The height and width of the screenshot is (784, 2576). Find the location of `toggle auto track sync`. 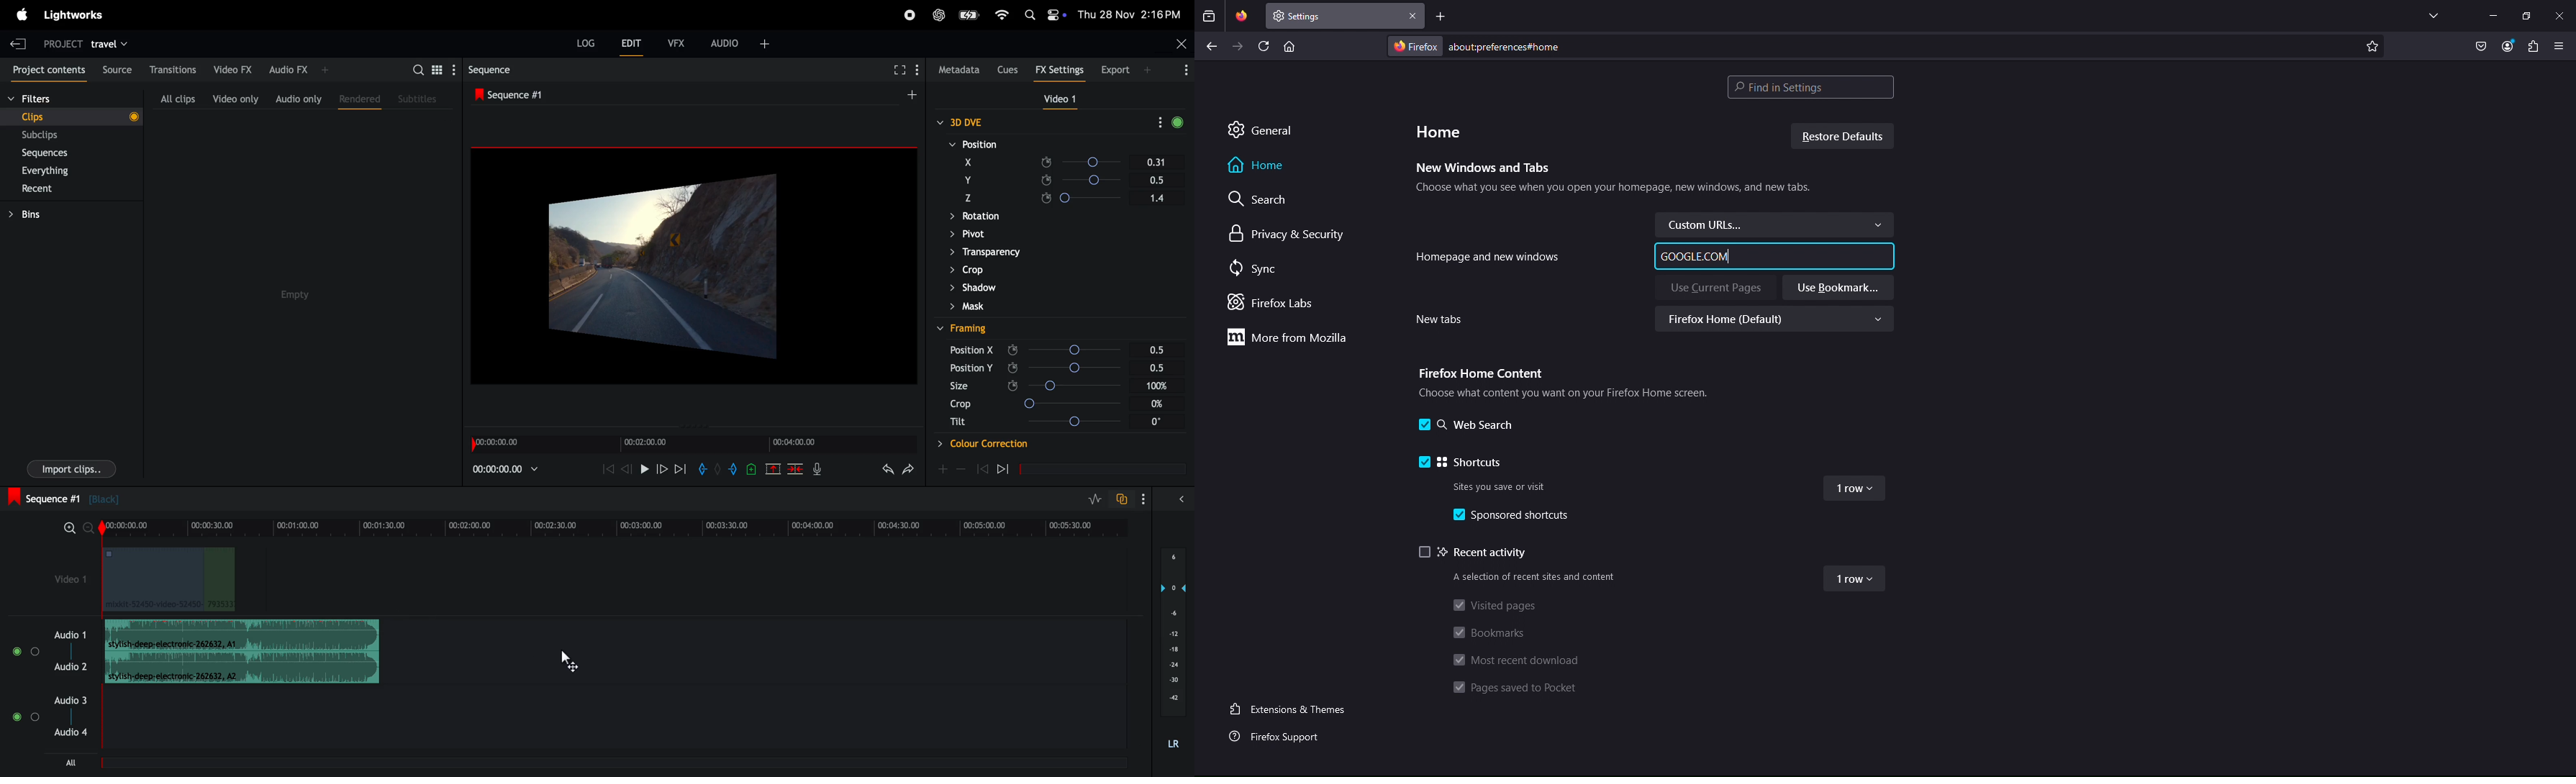

toggle auto track sync is located at coordinates (1124, 498).